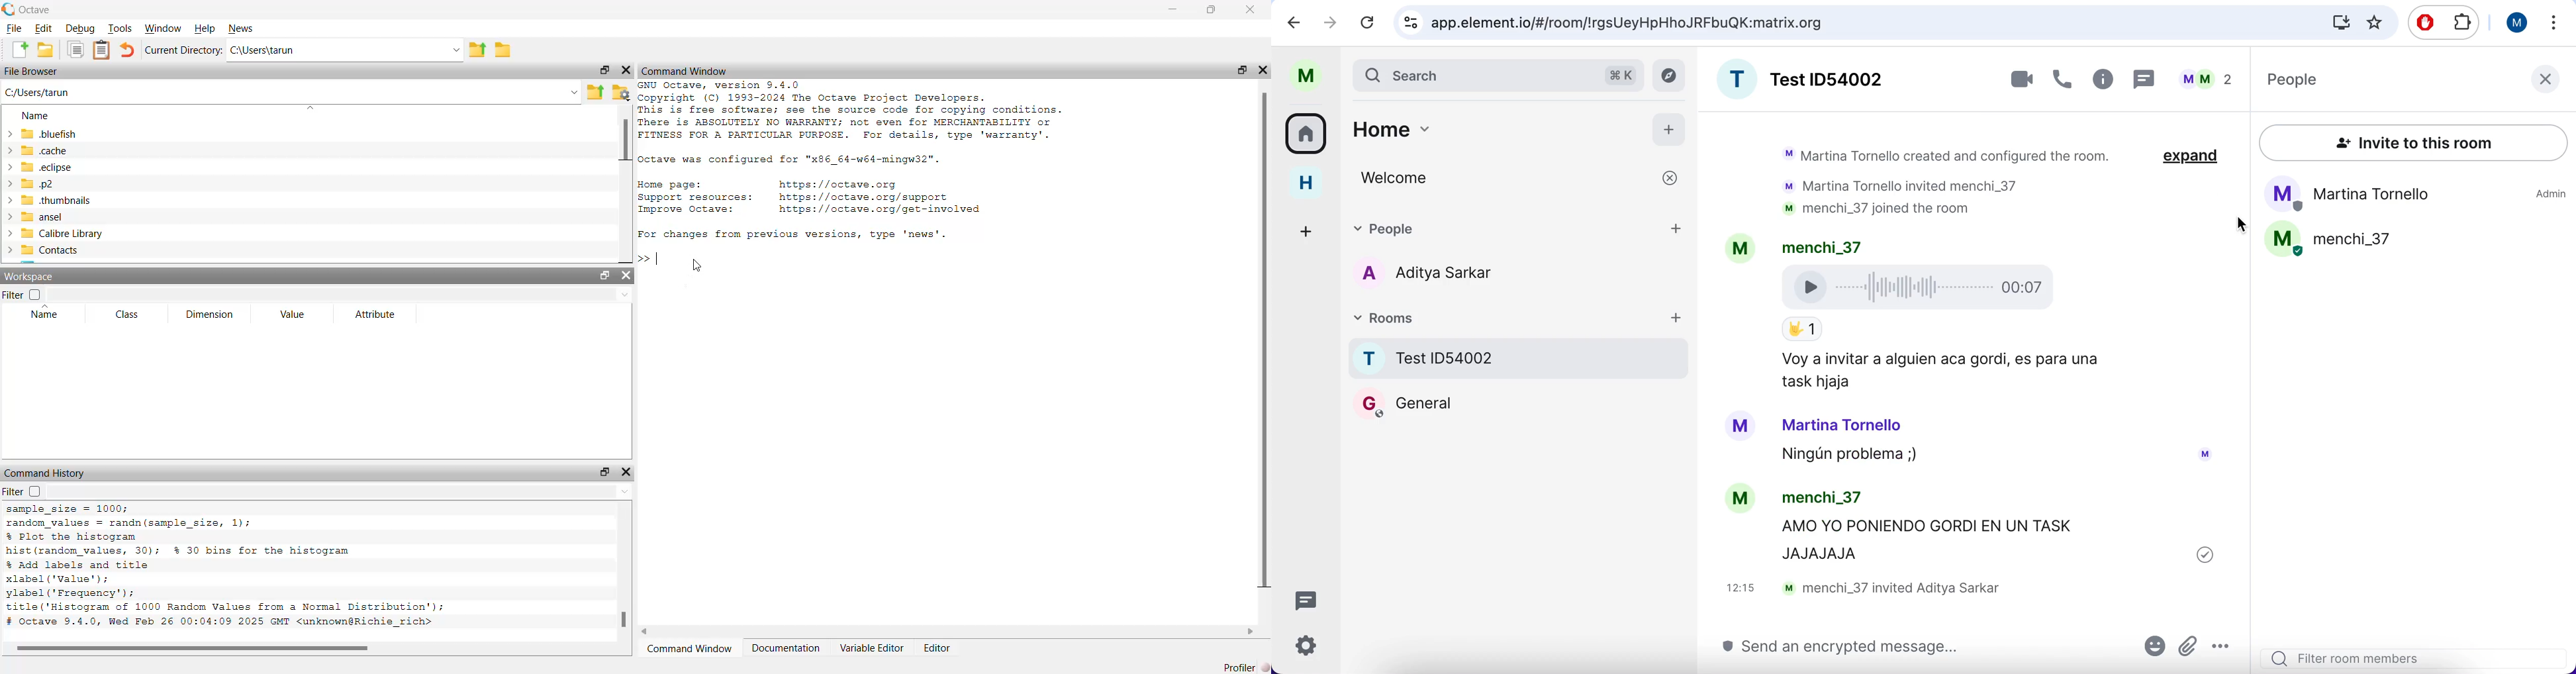 This screenshot has height=700, width=2576. Describe the element at coordinates (38, 93) in the screenshot. I see `C:/Users/tarun` at that location.